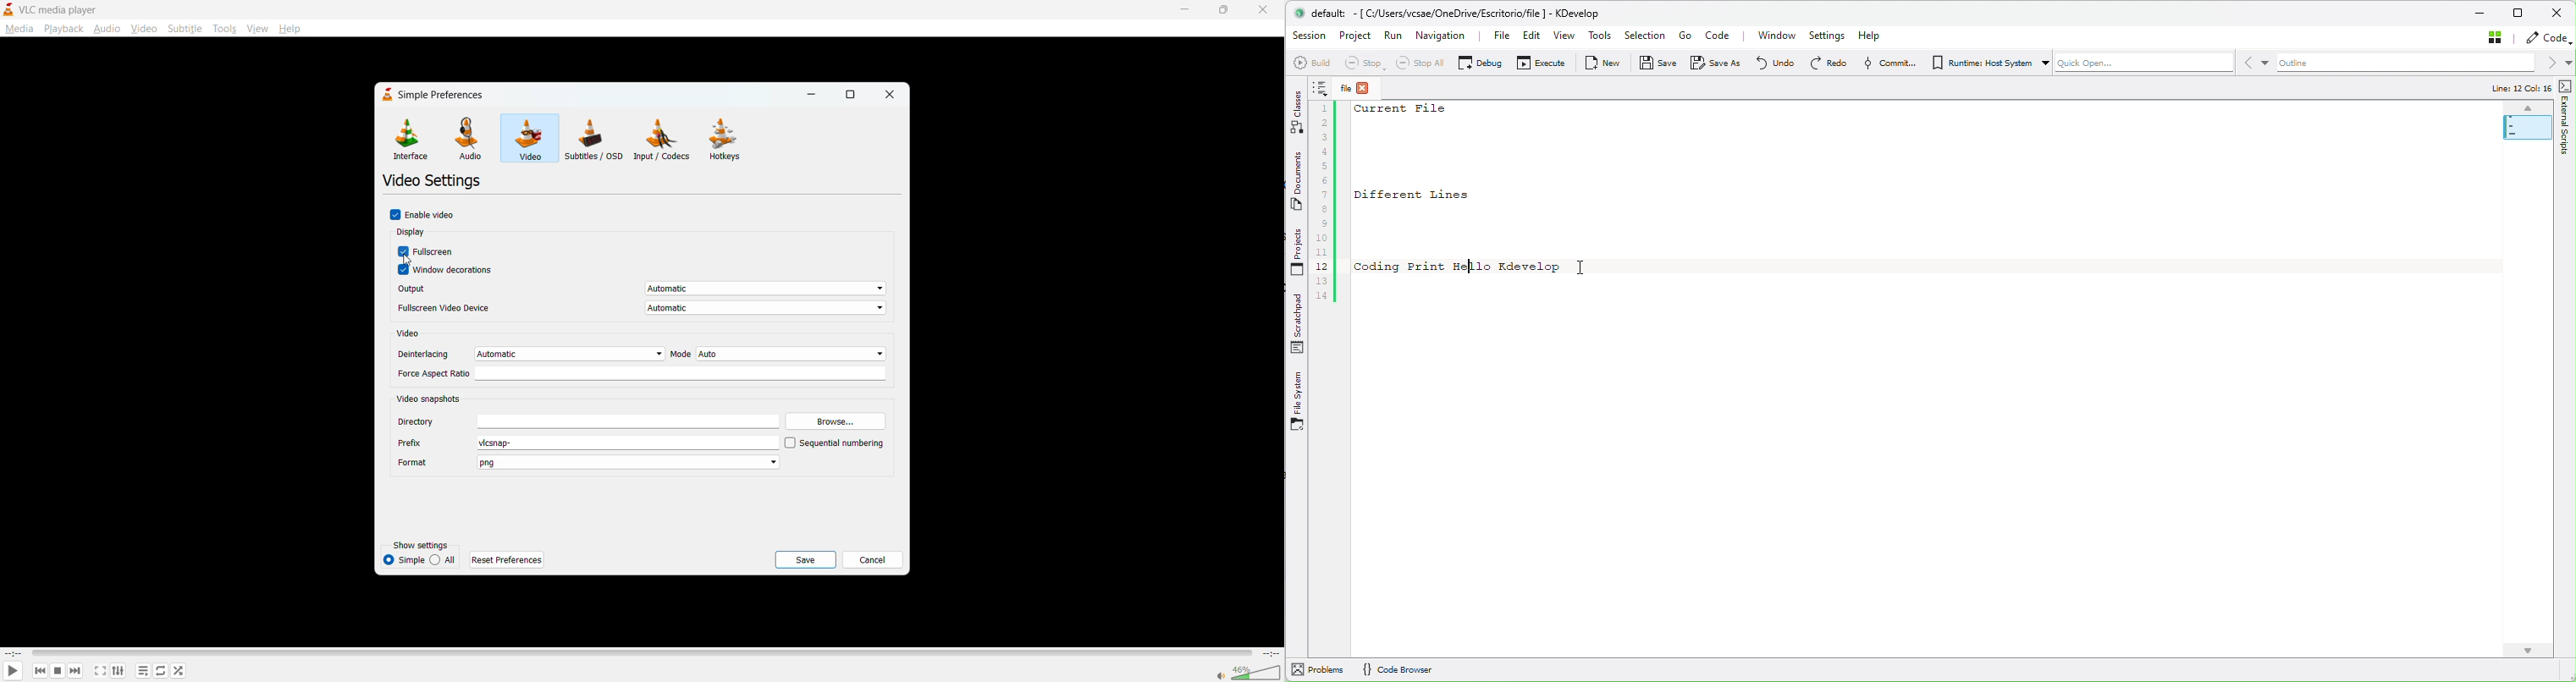 This screenshot has height=700, width=2576. I want to click on interface, so click(409, 140).